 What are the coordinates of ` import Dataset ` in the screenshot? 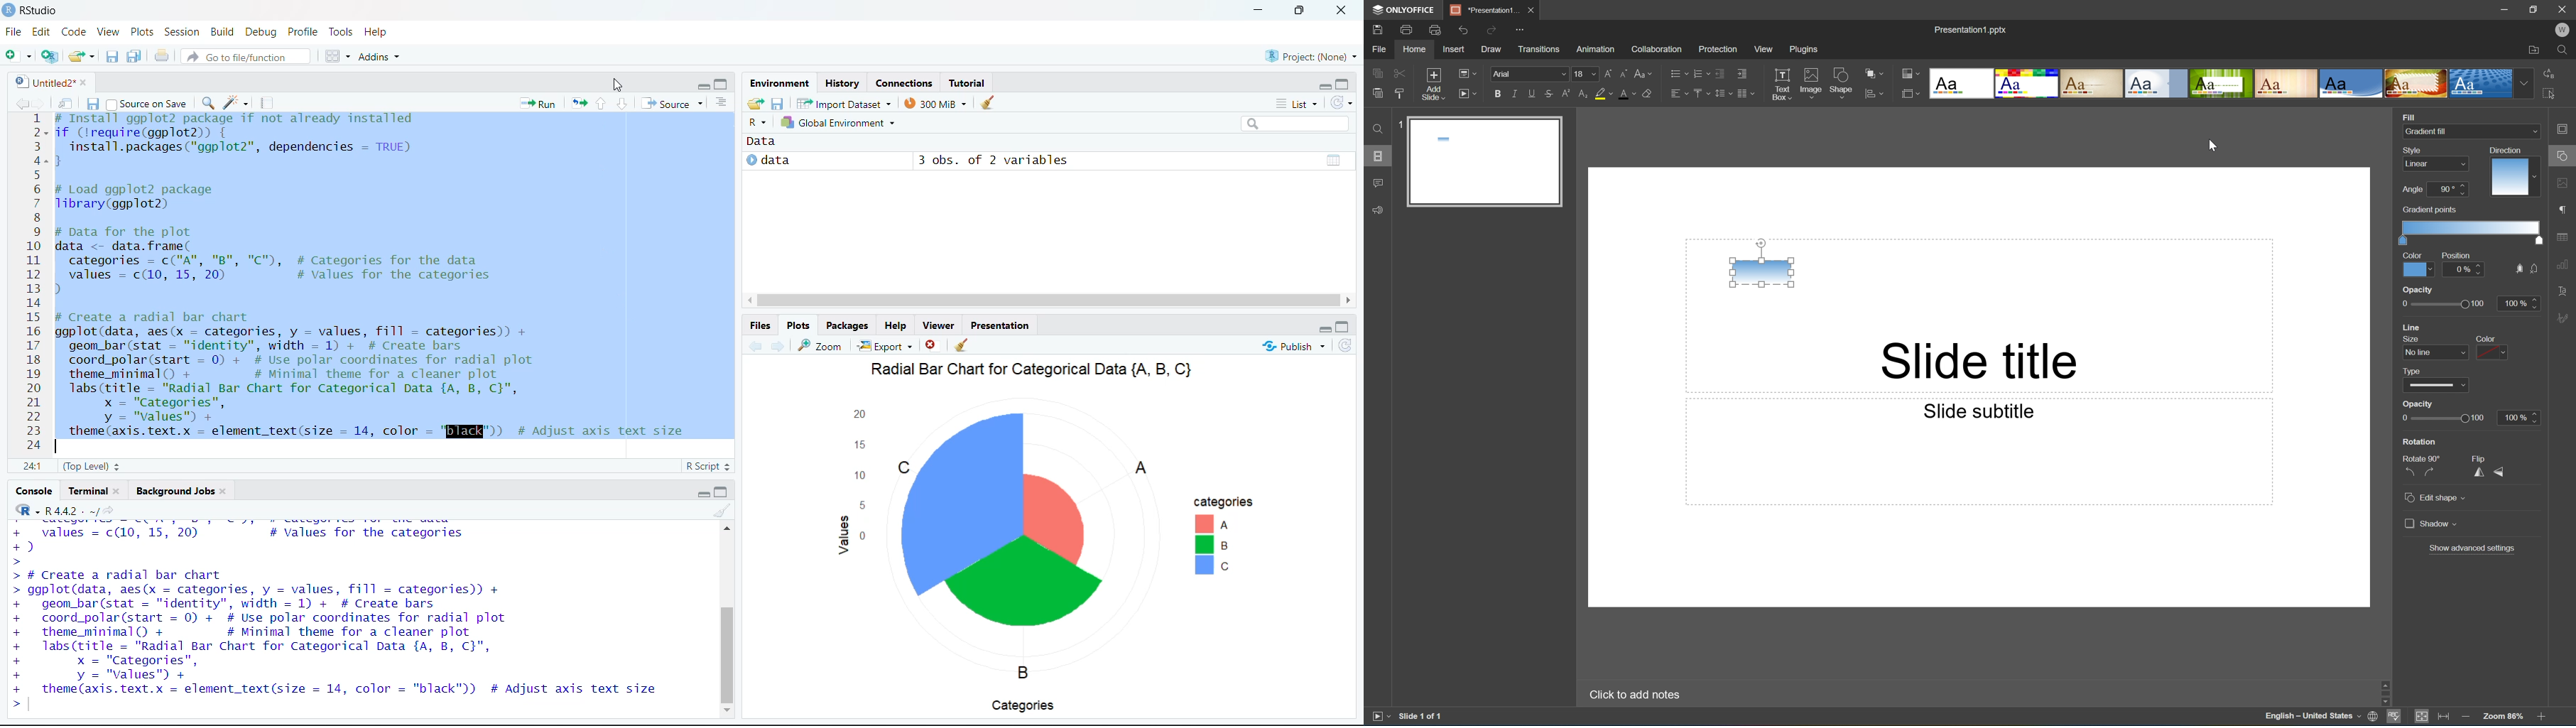 It's located at (846, 102).